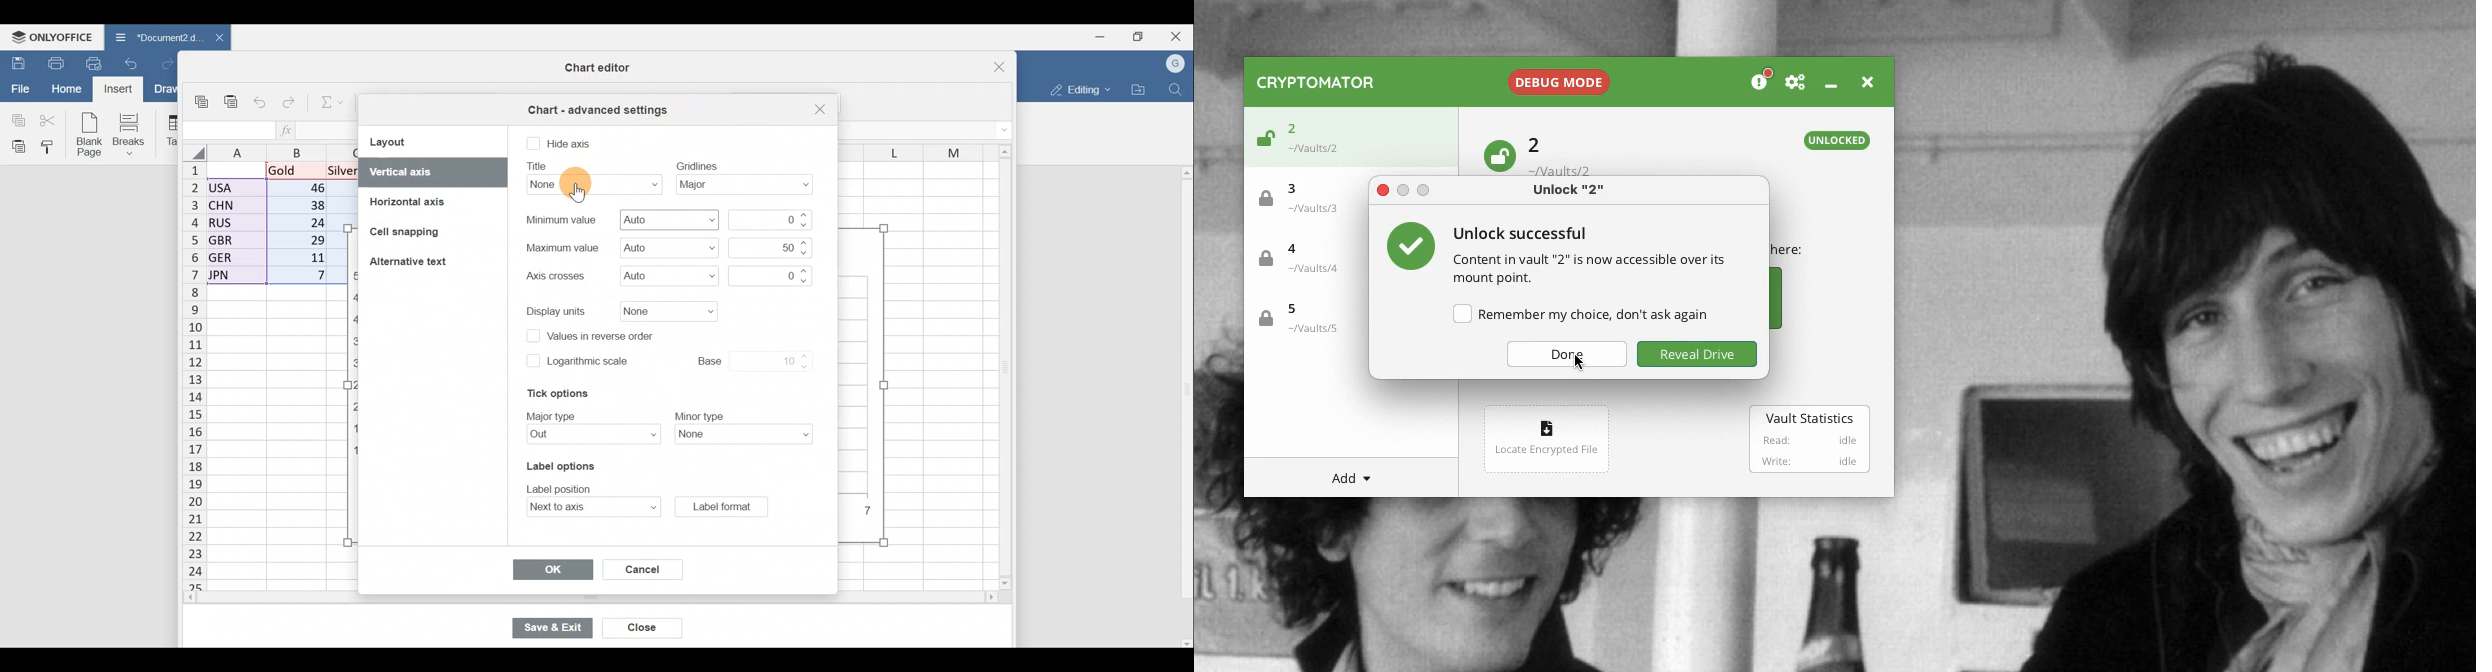 This screenshot has width=2492, height=672. Describe the element at coordinates (228, 127) in the screenshot. I see `Cell name` at that location.